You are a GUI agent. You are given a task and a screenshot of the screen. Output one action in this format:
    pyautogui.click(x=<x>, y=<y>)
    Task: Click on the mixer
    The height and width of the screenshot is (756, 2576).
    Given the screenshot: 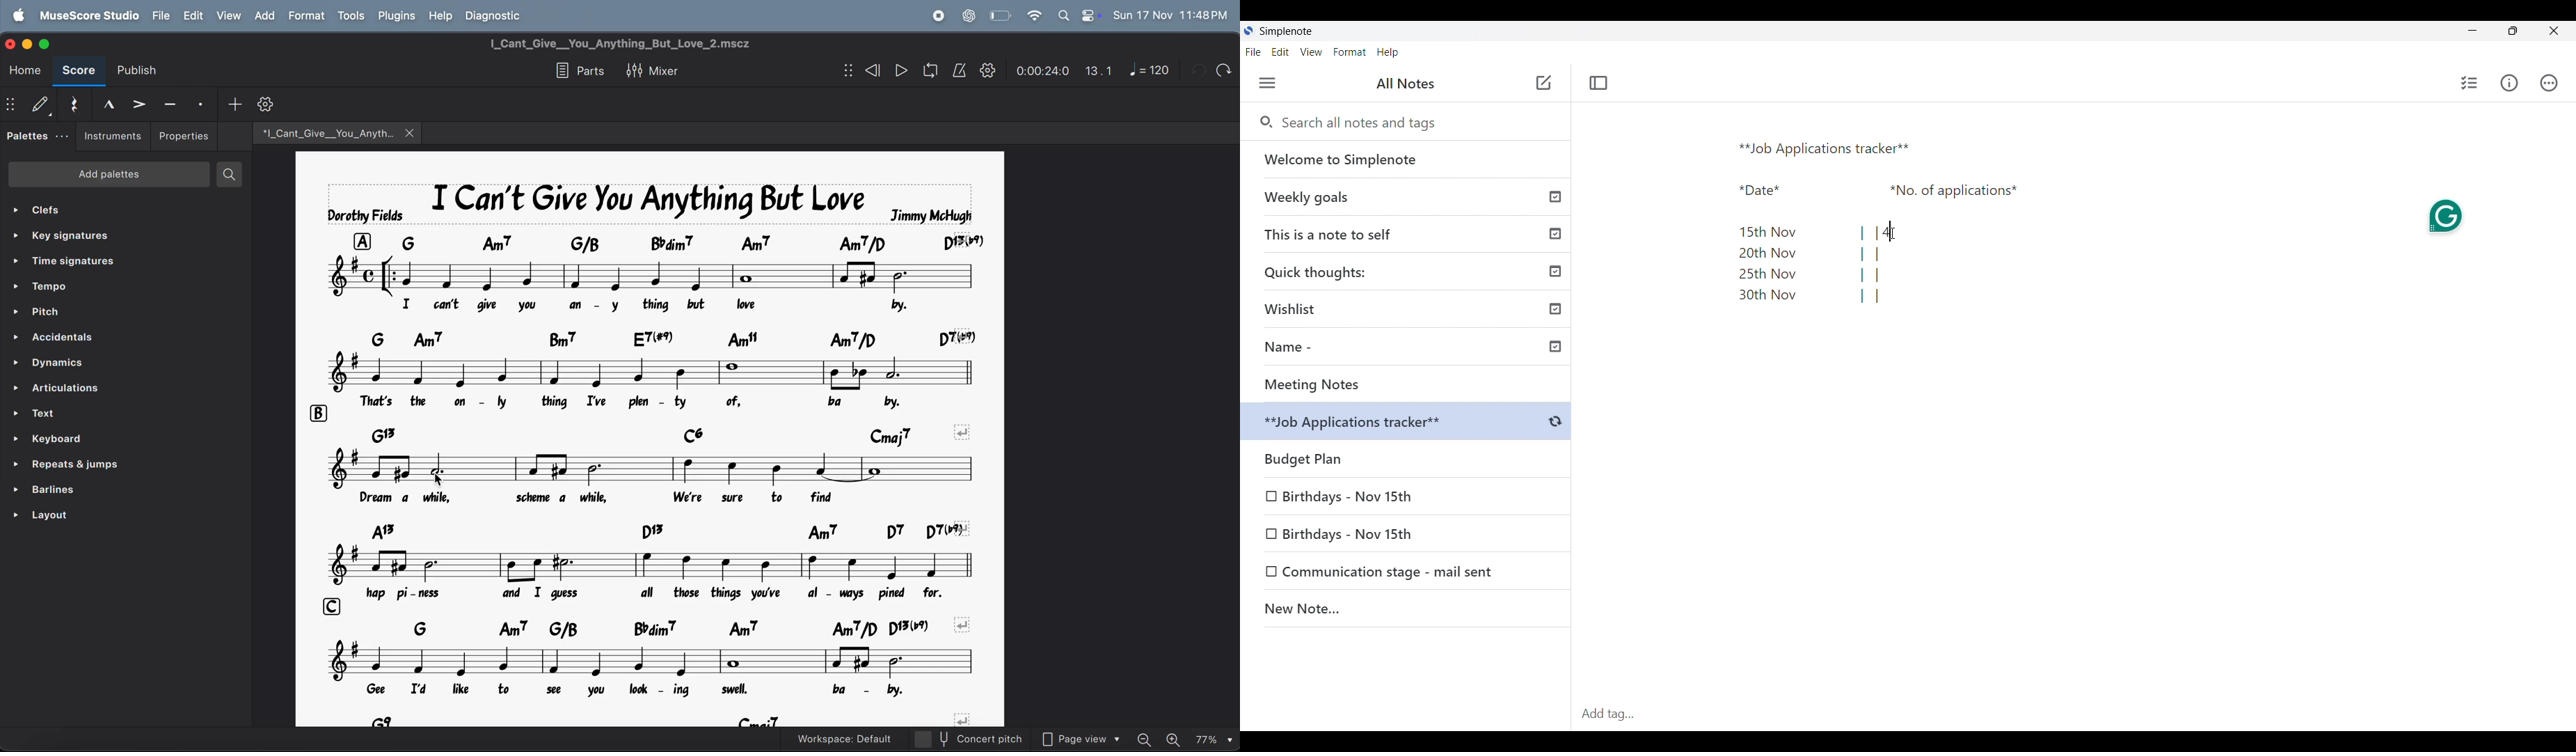 What is the action you would take?
    pyautogui.click(x=652, y=72)
    